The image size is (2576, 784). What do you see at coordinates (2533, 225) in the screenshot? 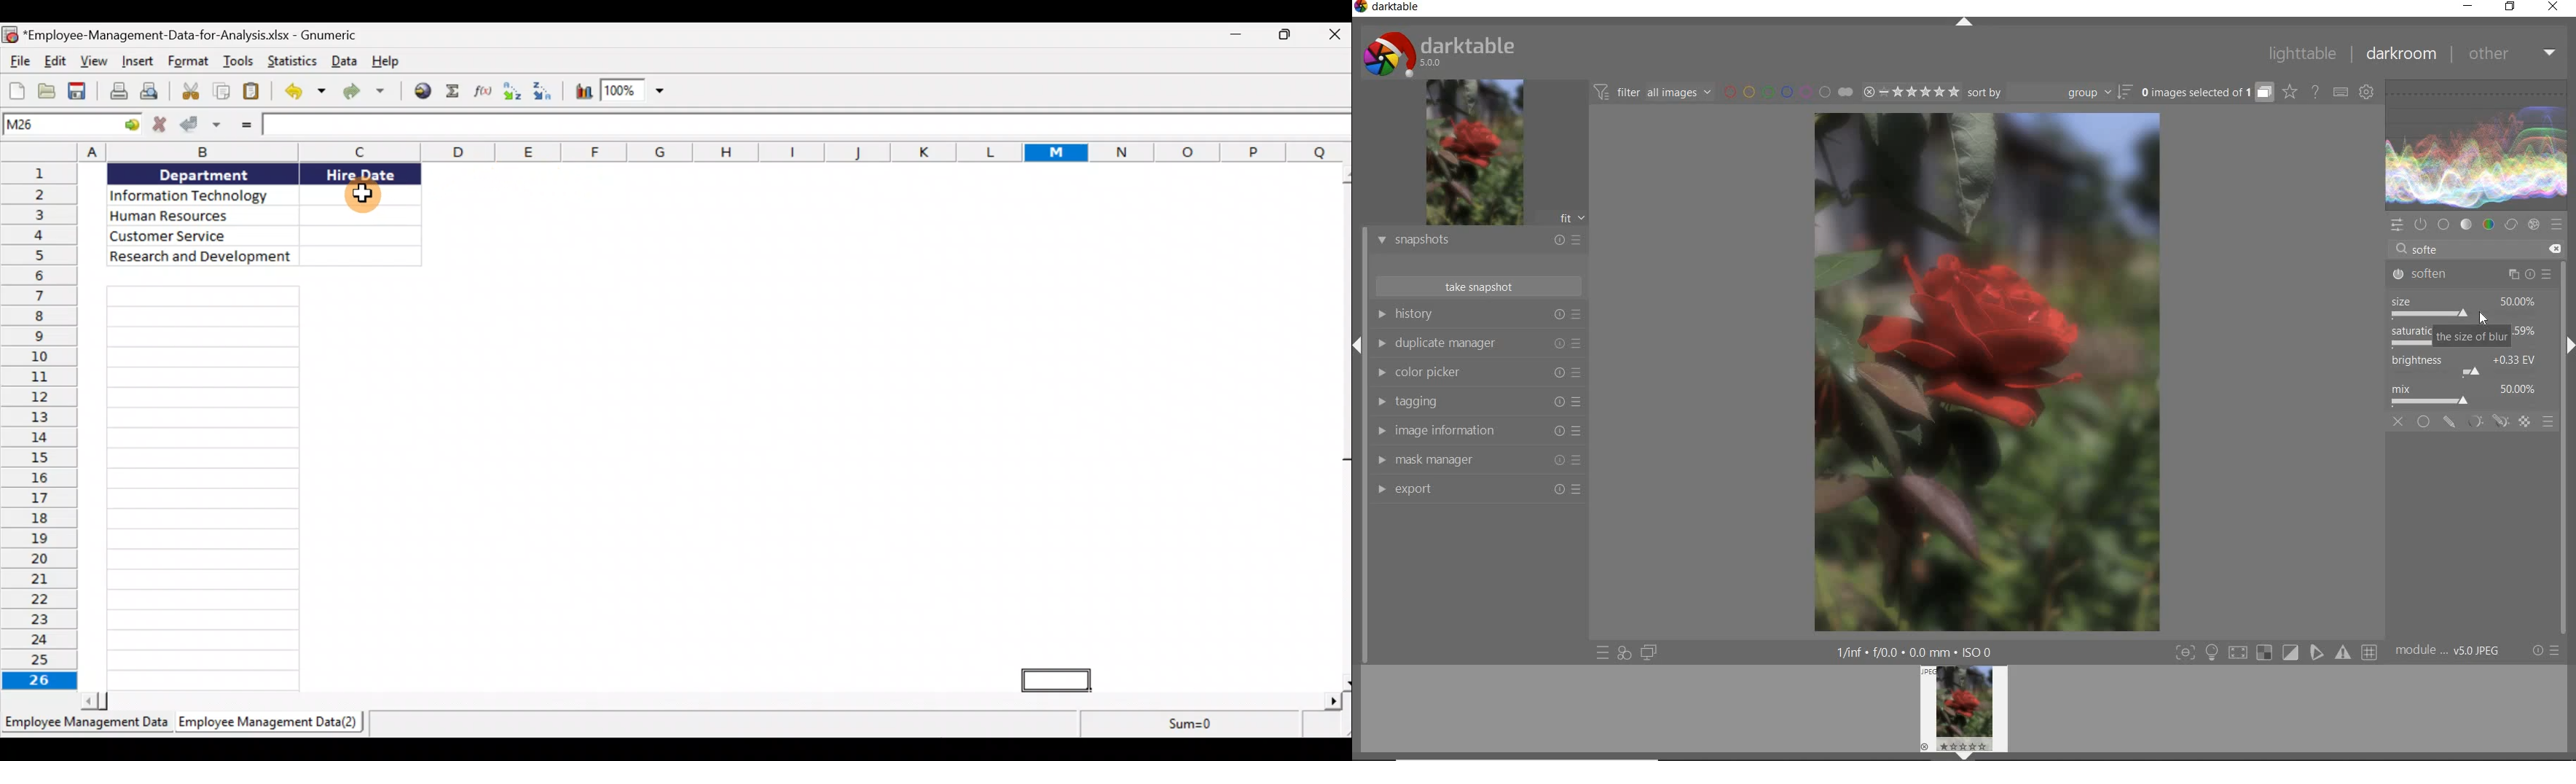
I see `effect` at bounding box center [2533, 225].